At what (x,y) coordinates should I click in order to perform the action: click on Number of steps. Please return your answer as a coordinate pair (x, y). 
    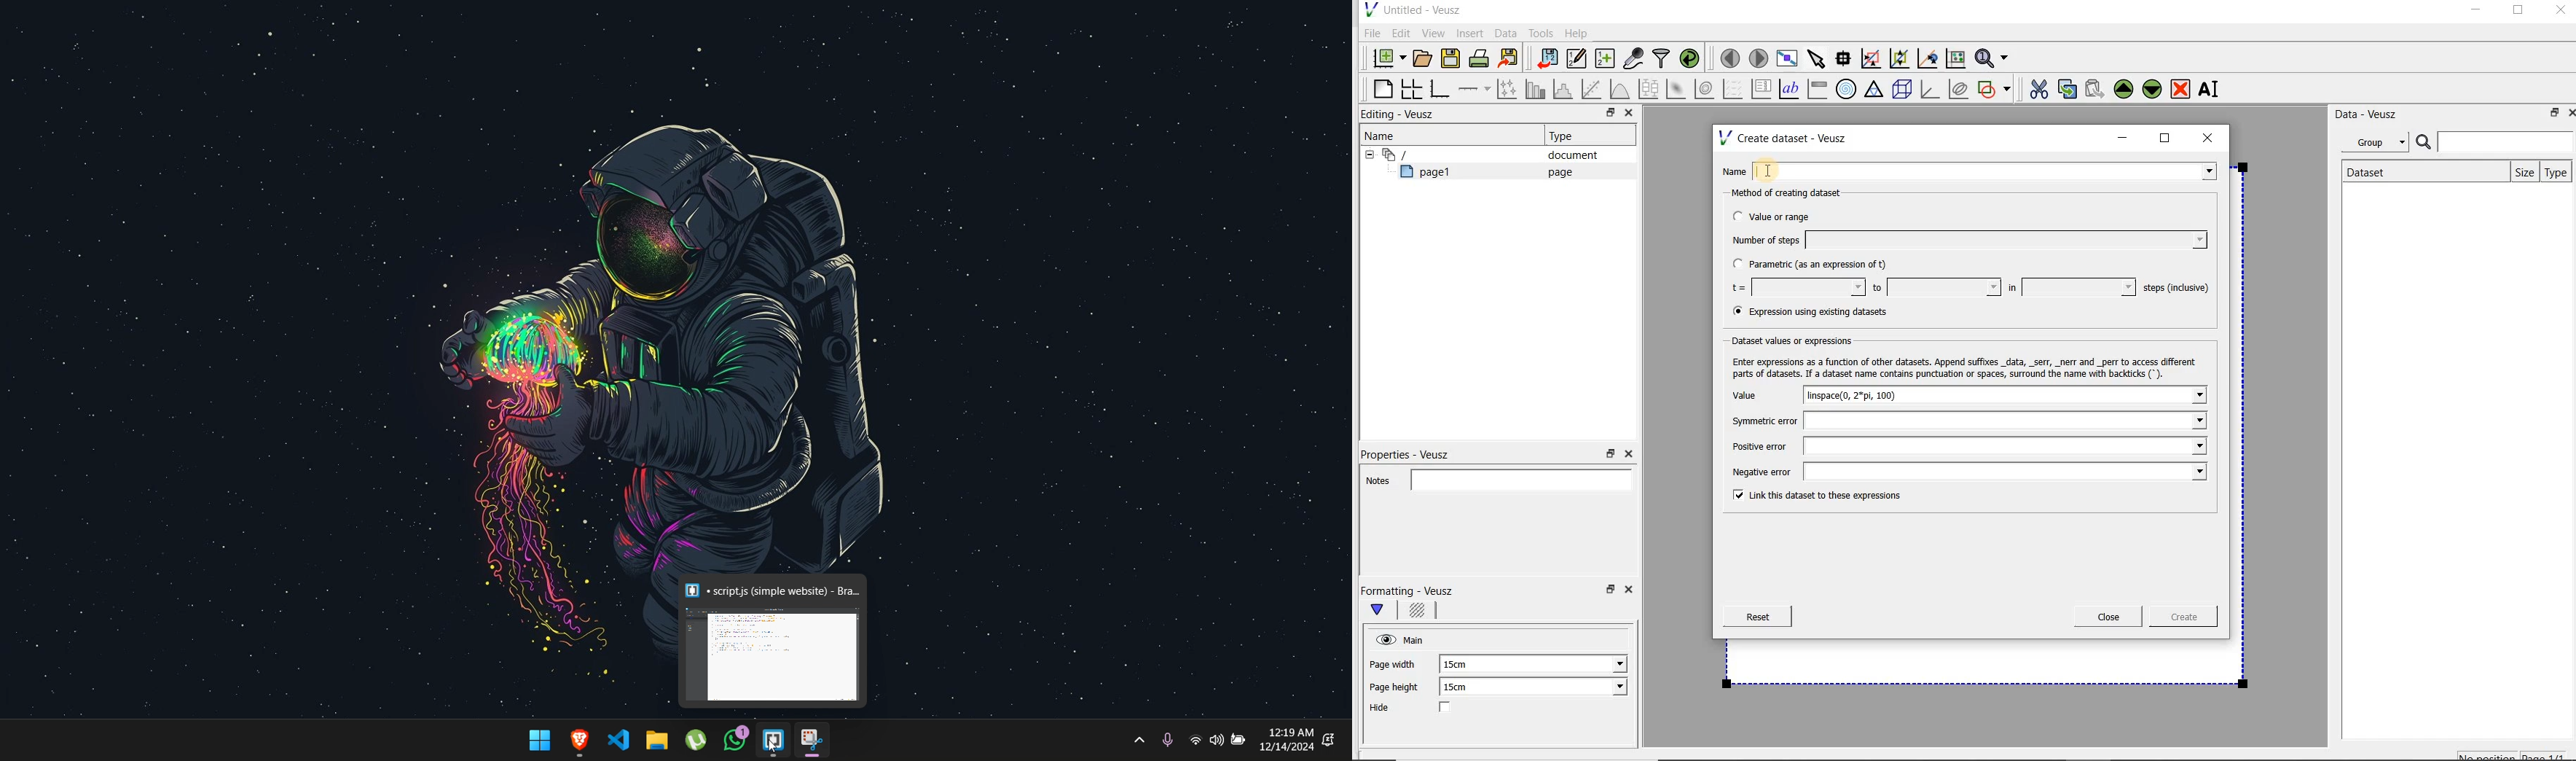
    Looking at the image, I should click on (1965, 240).